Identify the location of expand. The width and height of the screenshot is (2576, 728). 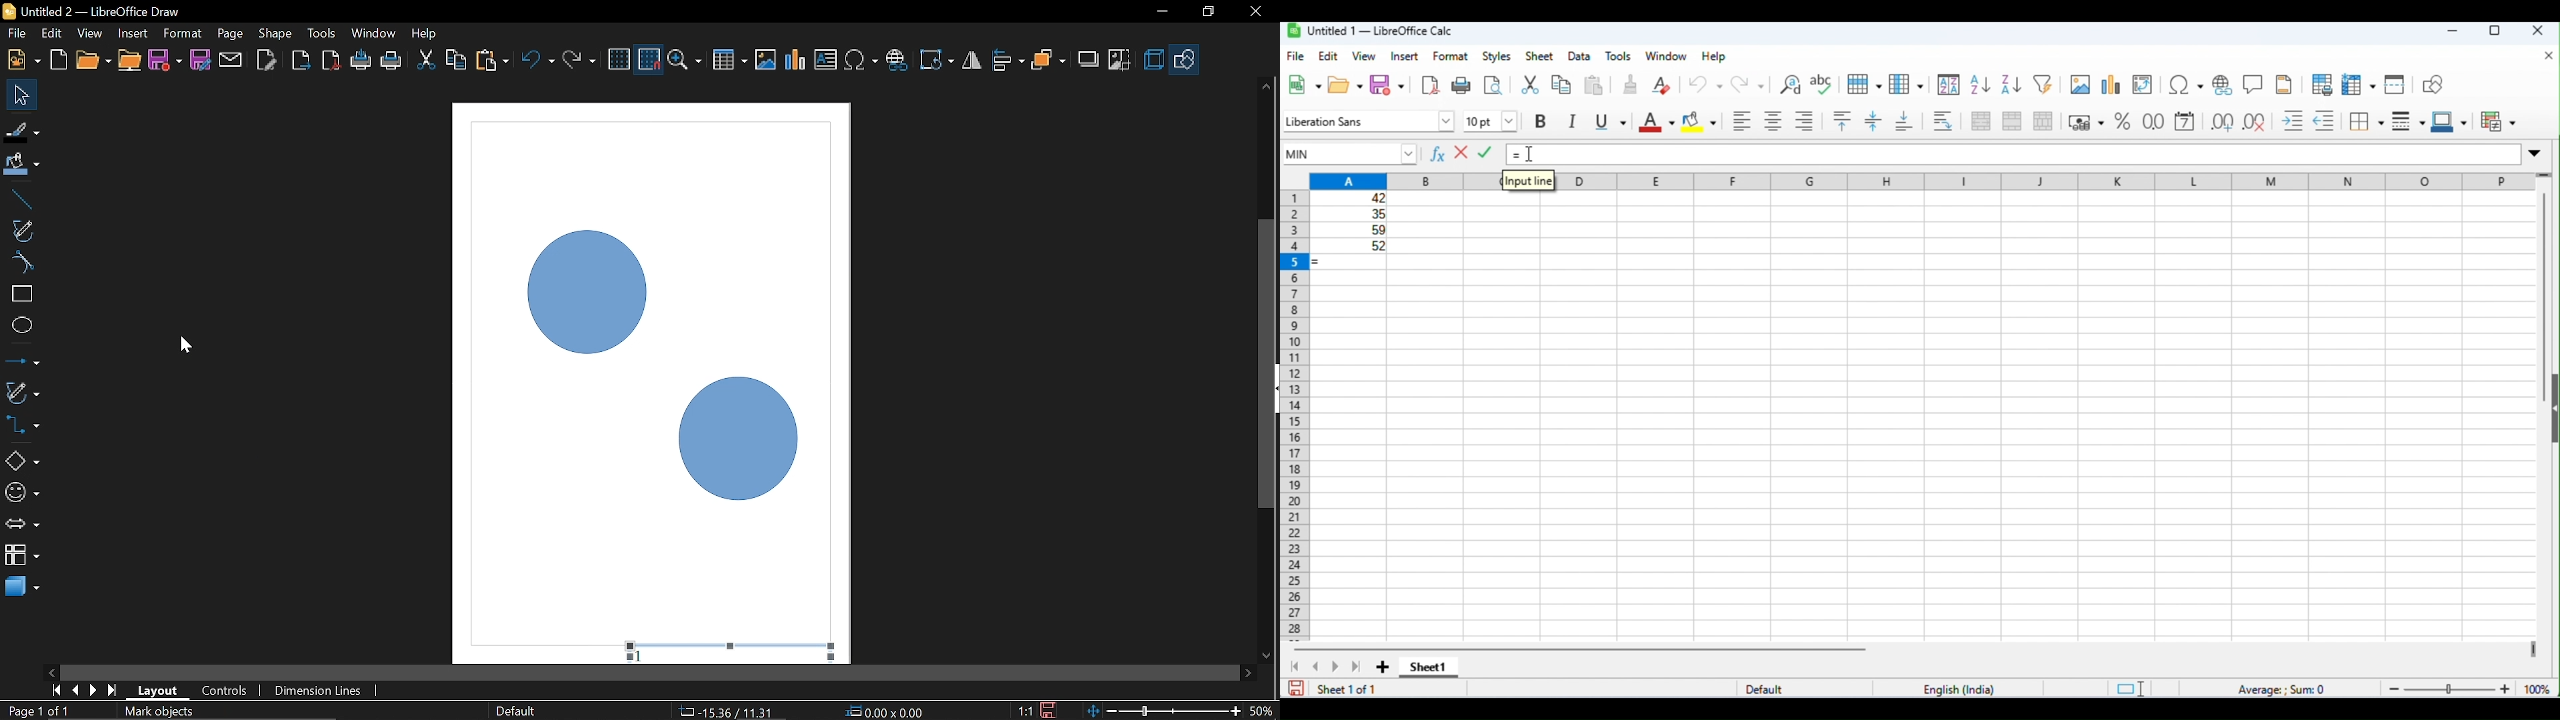
(2537, 152).